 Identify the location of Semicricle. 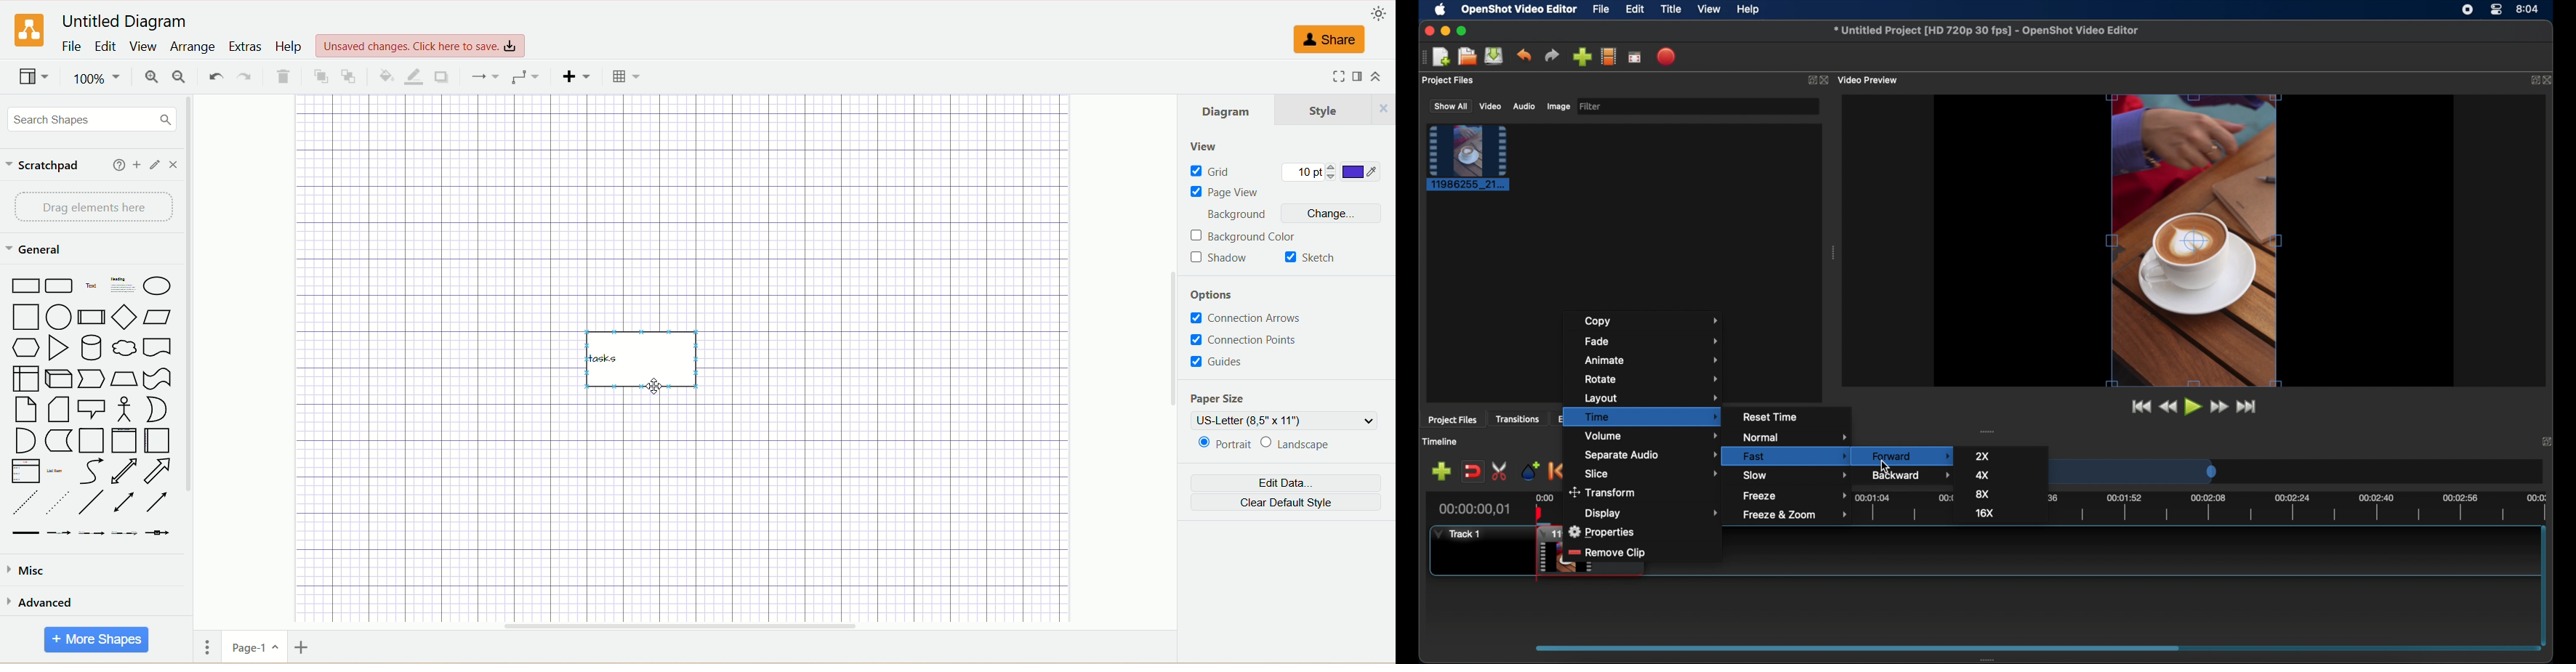
(25, 441).